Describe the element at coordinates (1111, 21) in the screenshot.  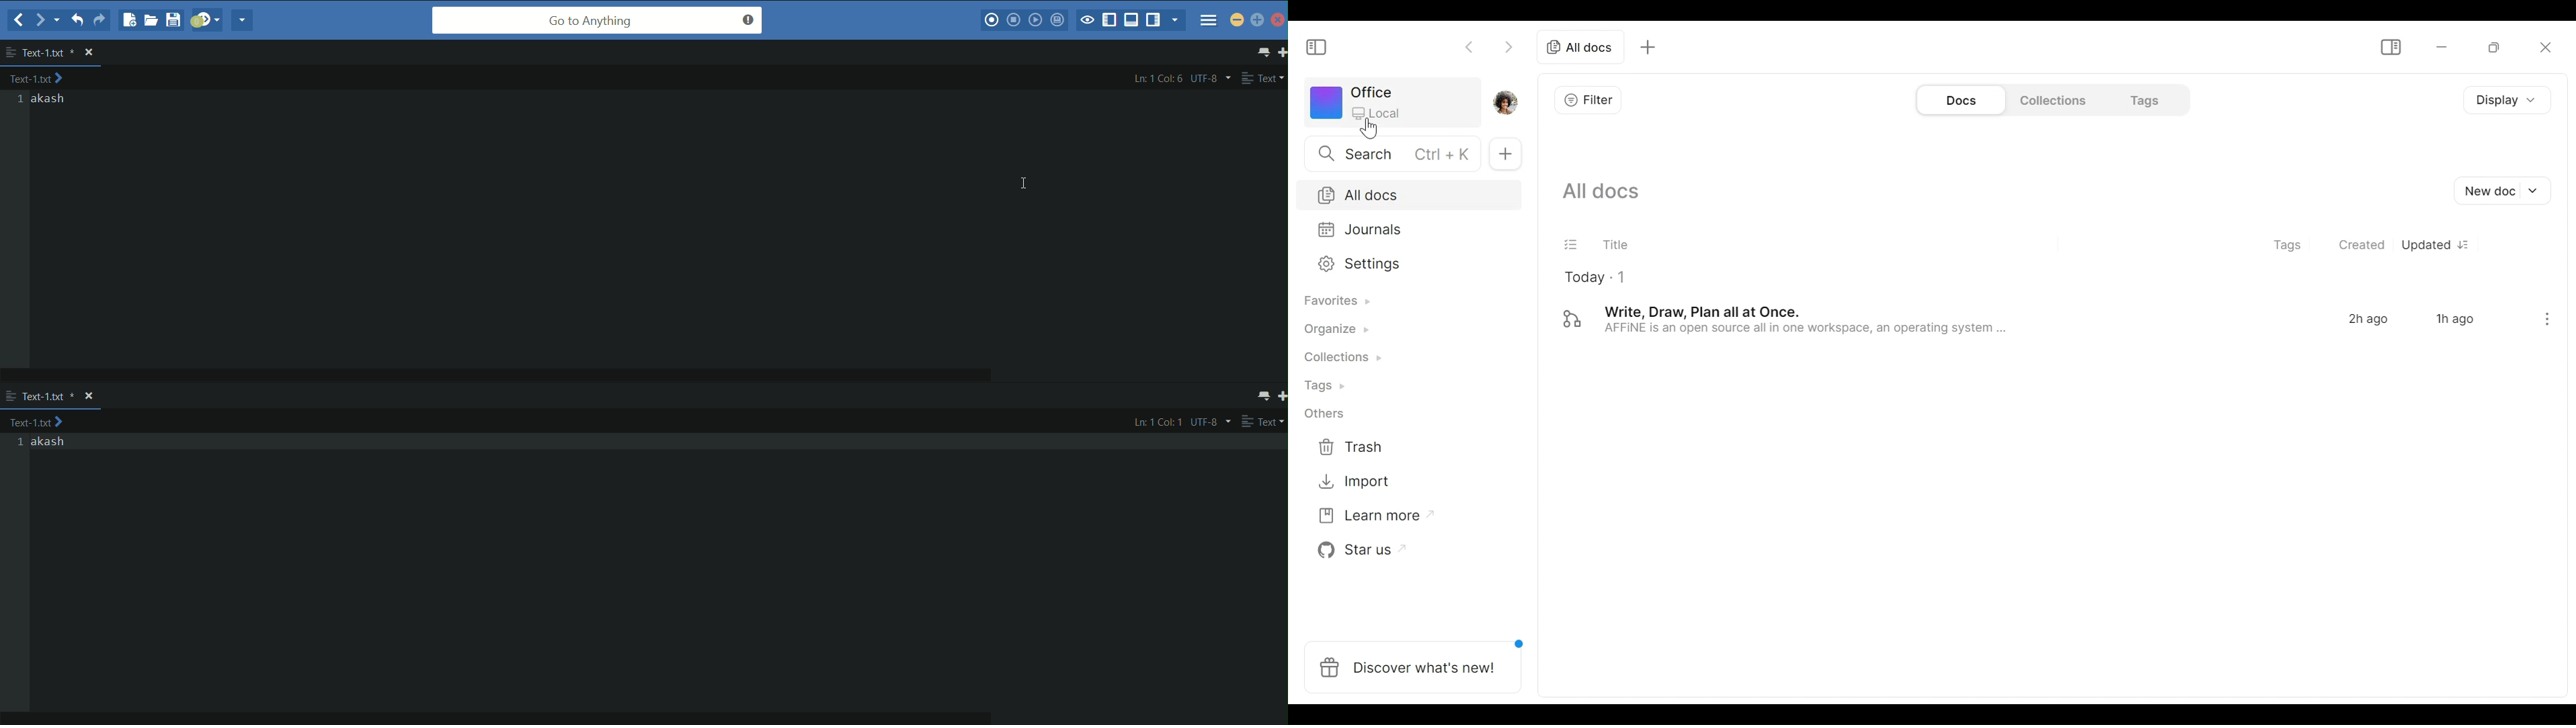
I see `show/hide left panel` at that location.